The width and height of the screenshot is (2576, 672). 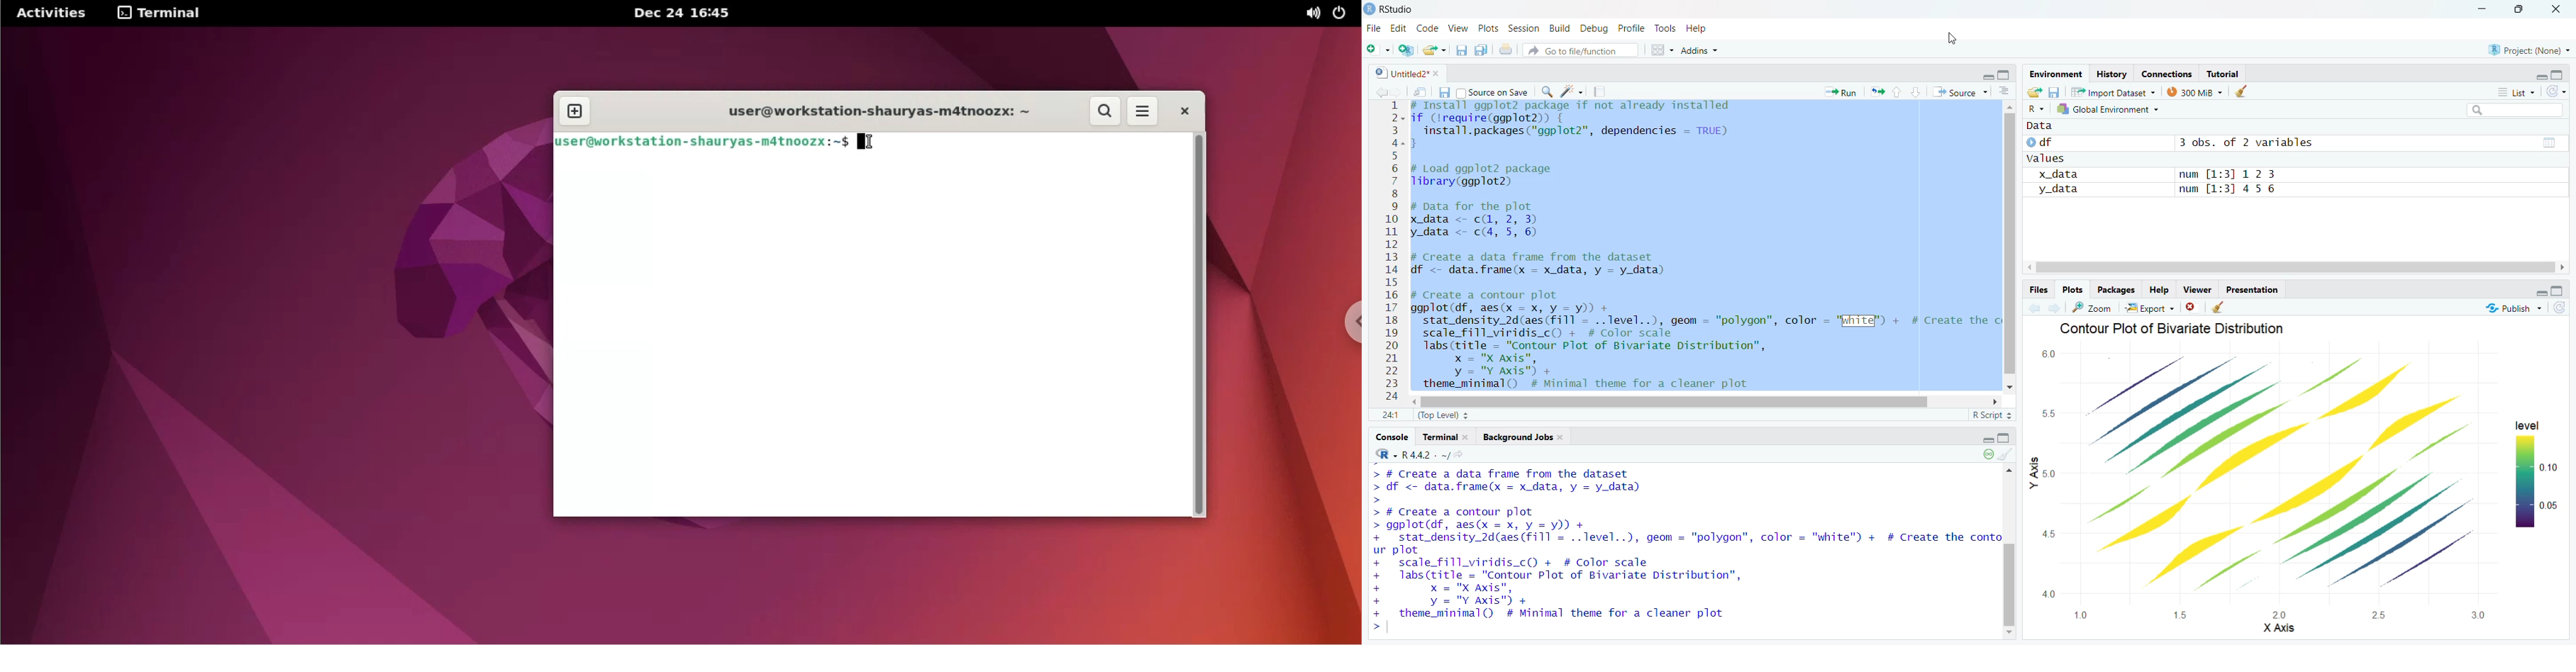 I want to click on compile reports, so click(x=1600, y=92).